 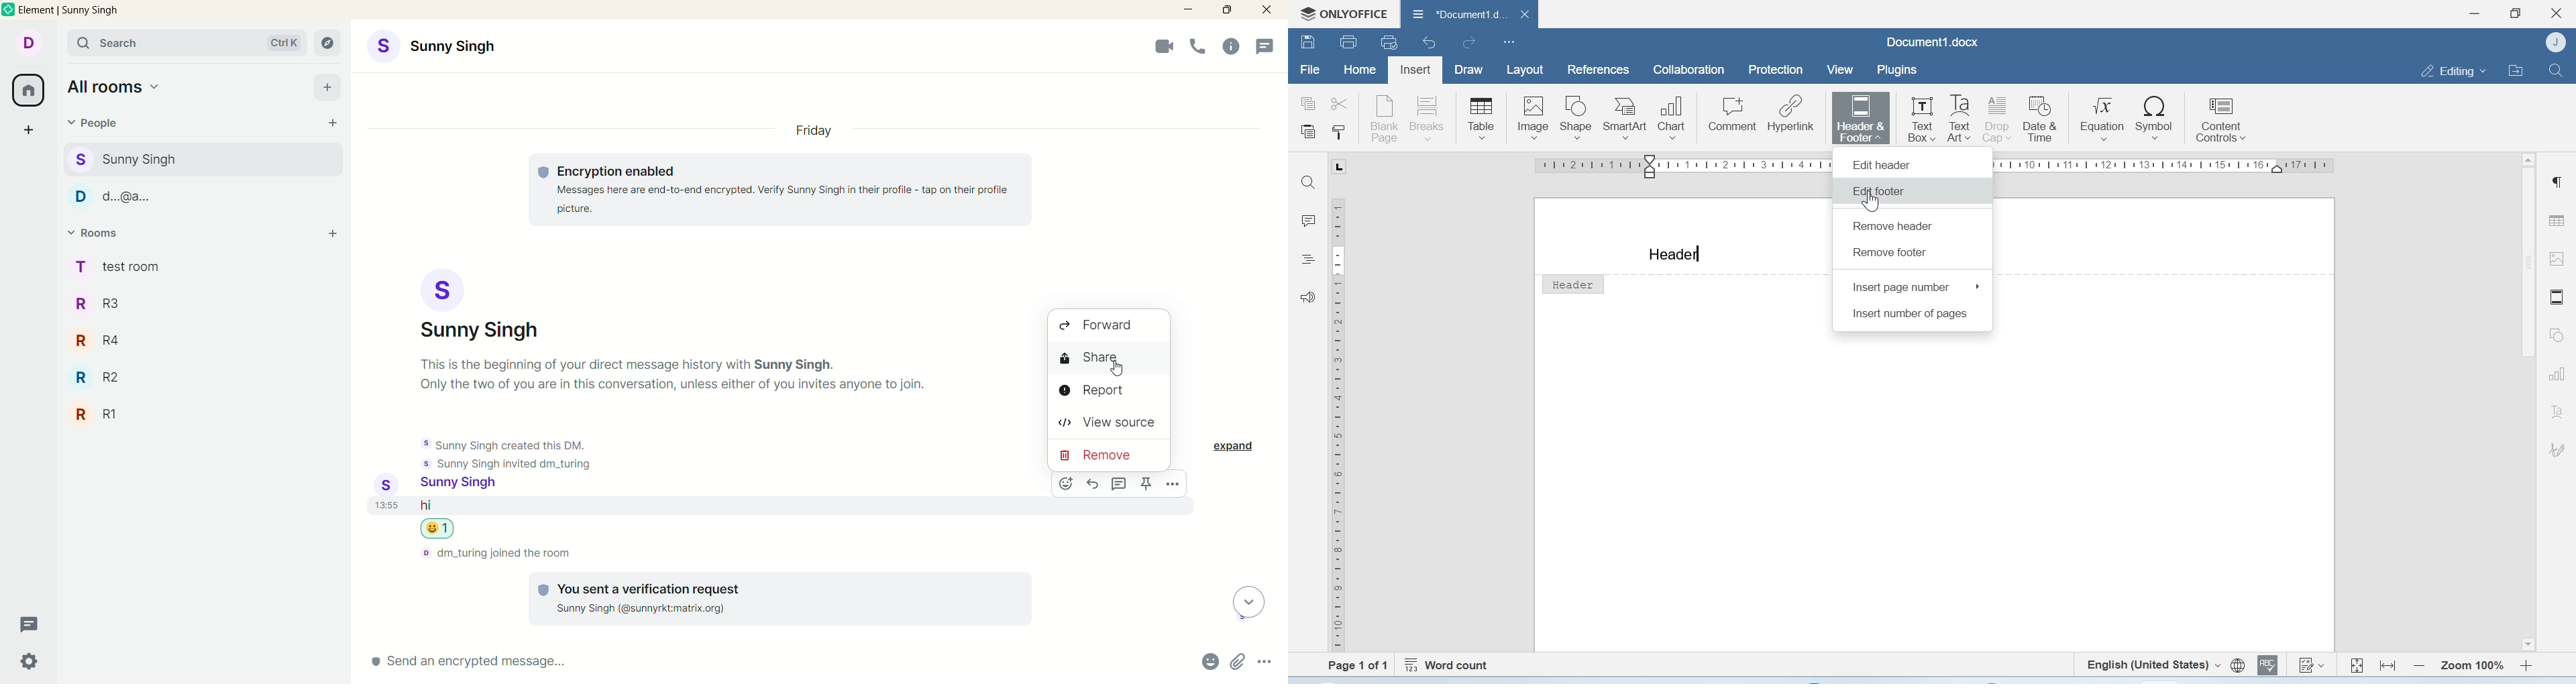 What do you see at coordinates (1912, 316) in the screenshot?
I see `Insert number of pages` at bounding box center [1912, 316].